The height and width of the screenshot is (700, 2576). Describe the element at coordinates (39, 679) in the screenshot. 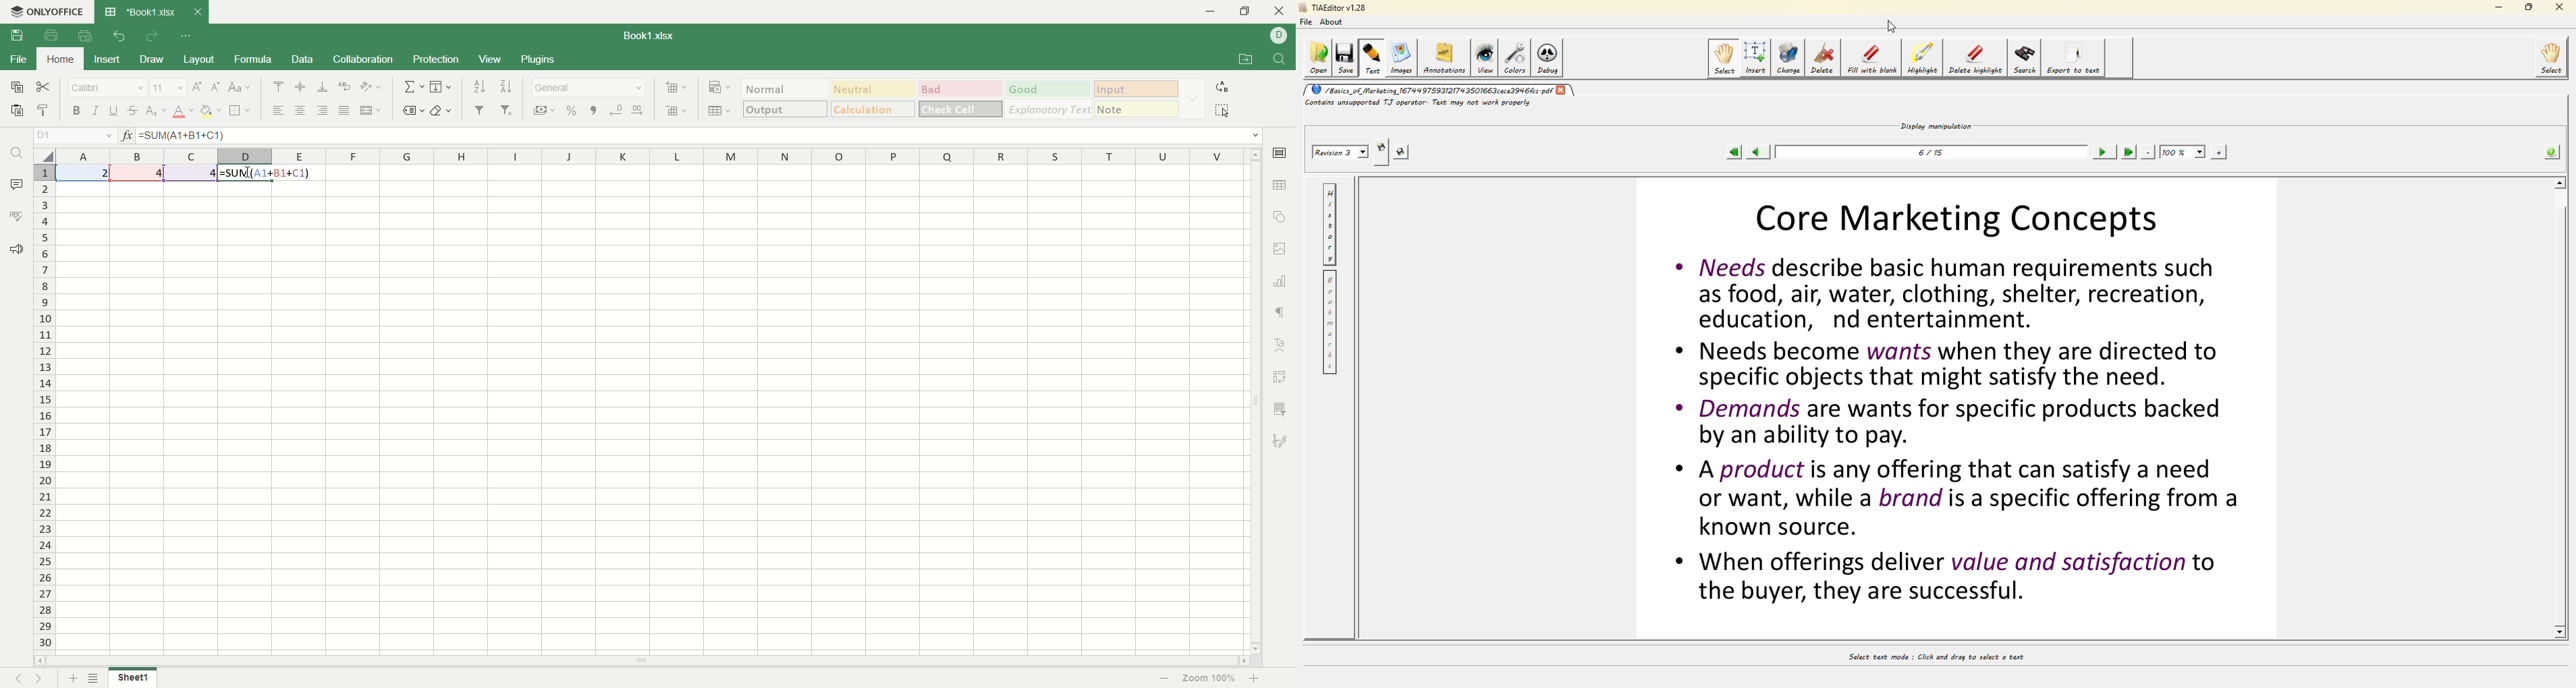

I see `next sheet` at that location.